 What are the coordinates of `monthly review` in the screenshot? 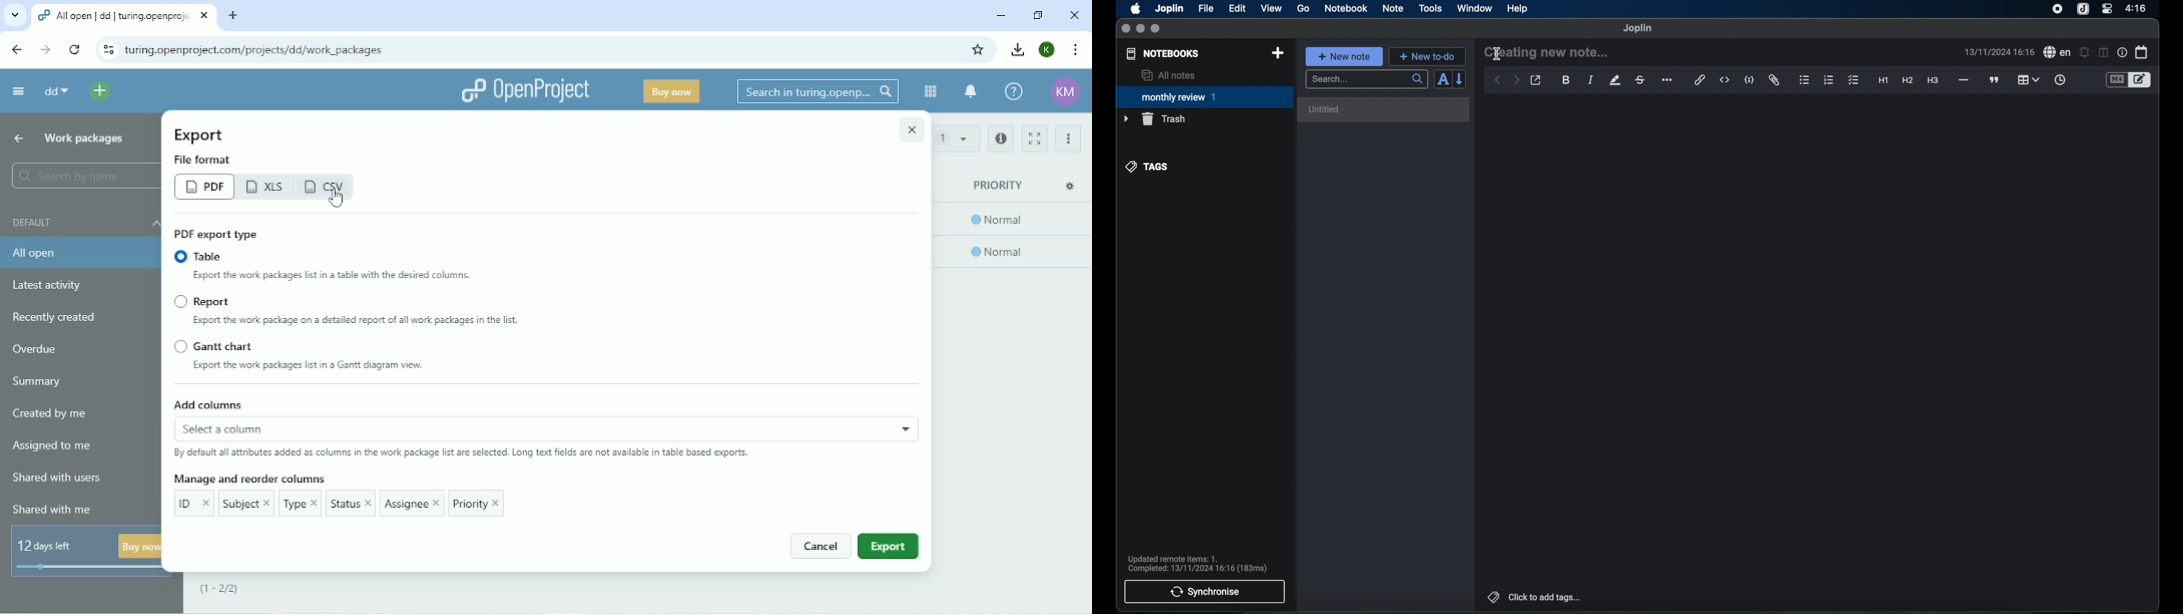 It's located at (1205, 96).